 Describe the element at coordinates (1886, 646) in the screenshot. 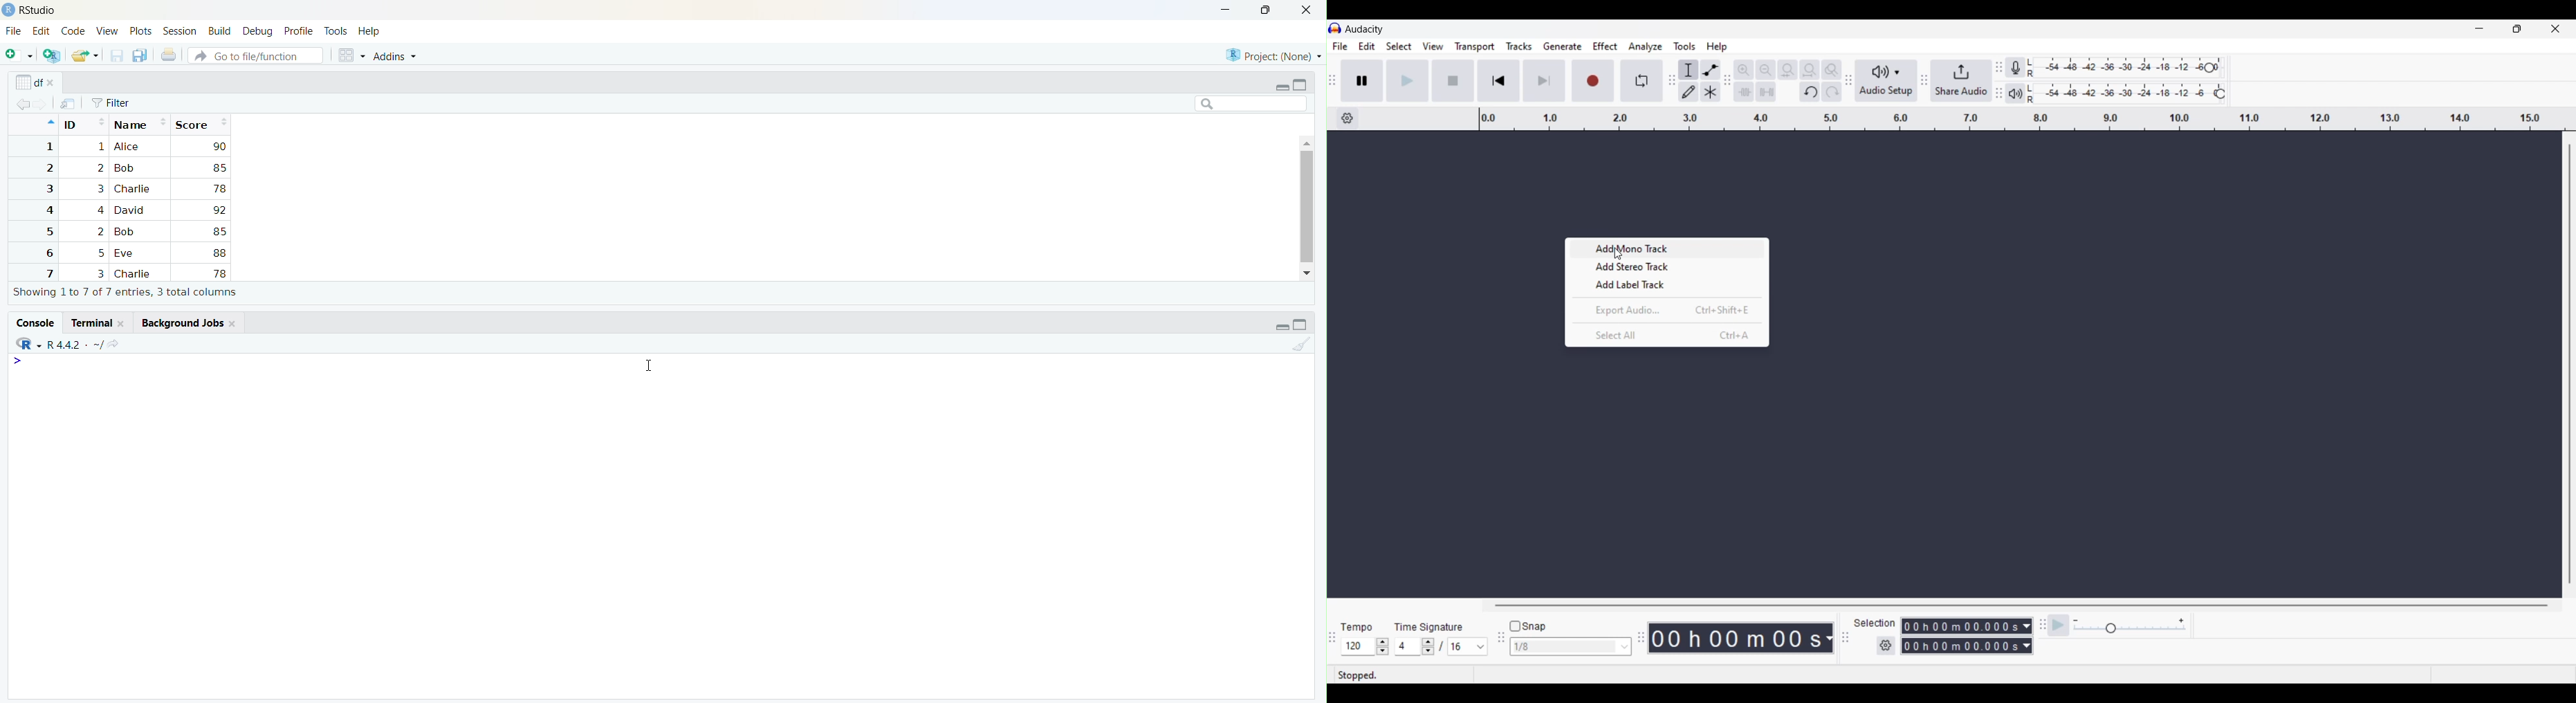

I see `Selection settings` at that location.